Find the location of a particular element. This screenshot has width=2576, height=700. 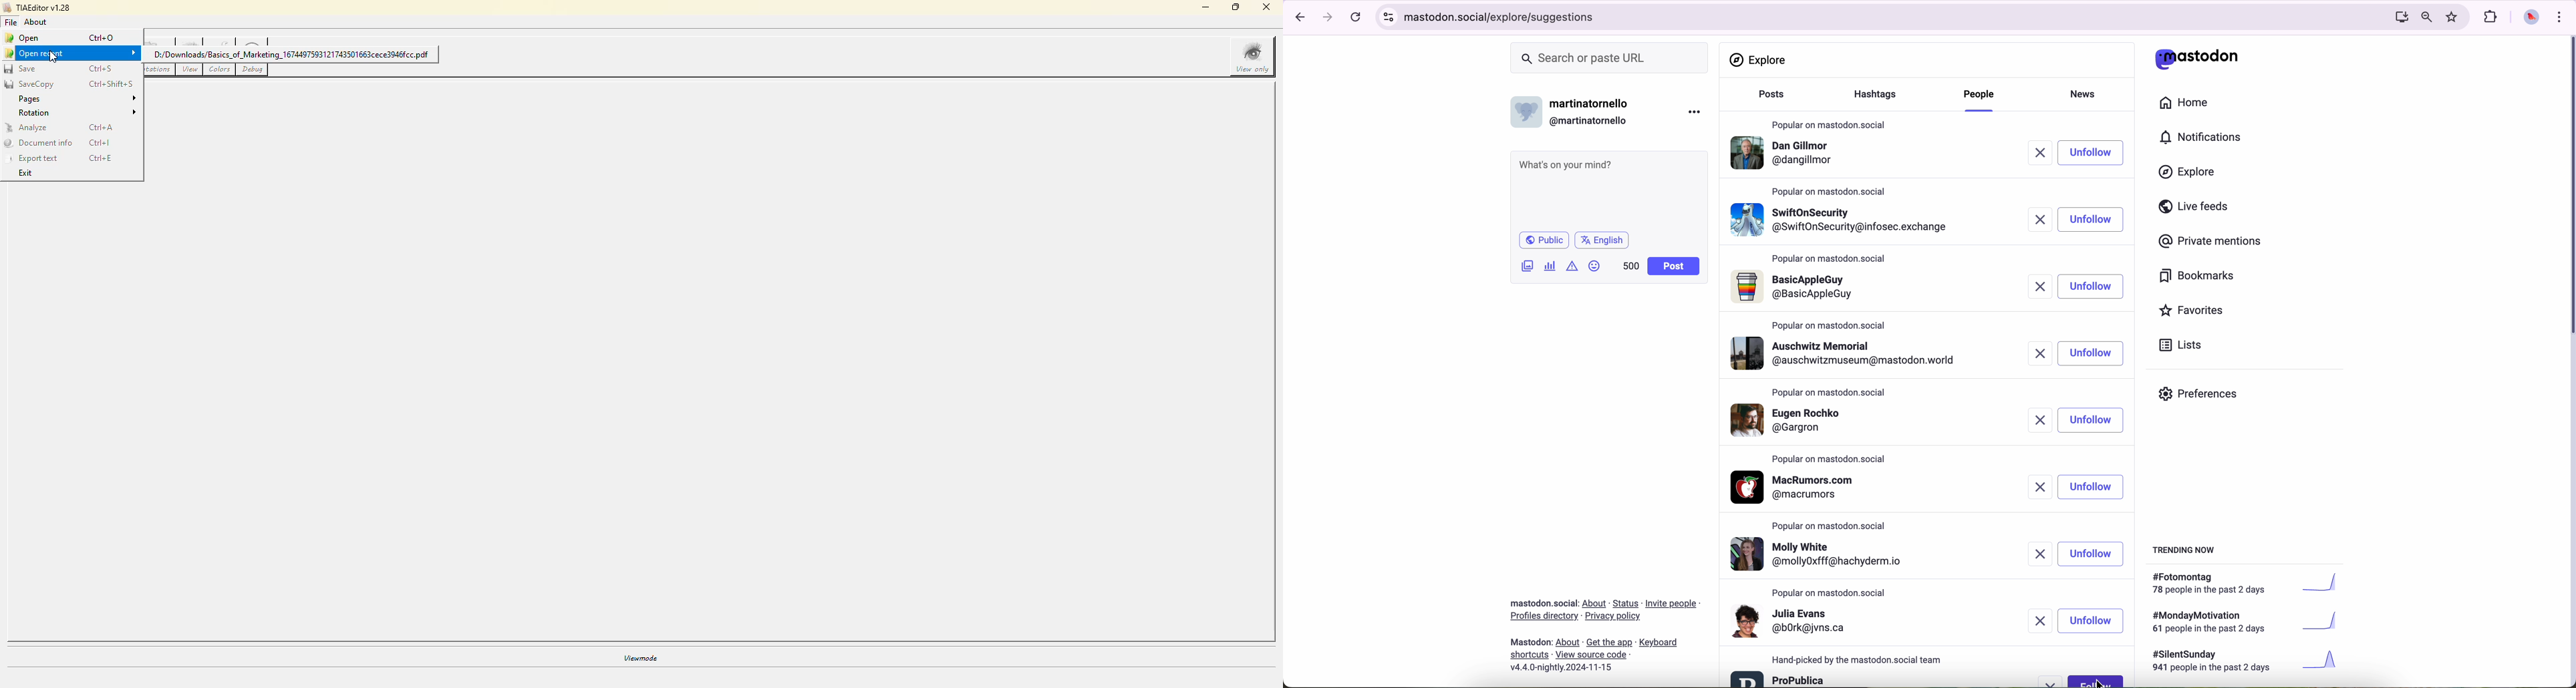

explore section is located at coordinates (1760, 60).